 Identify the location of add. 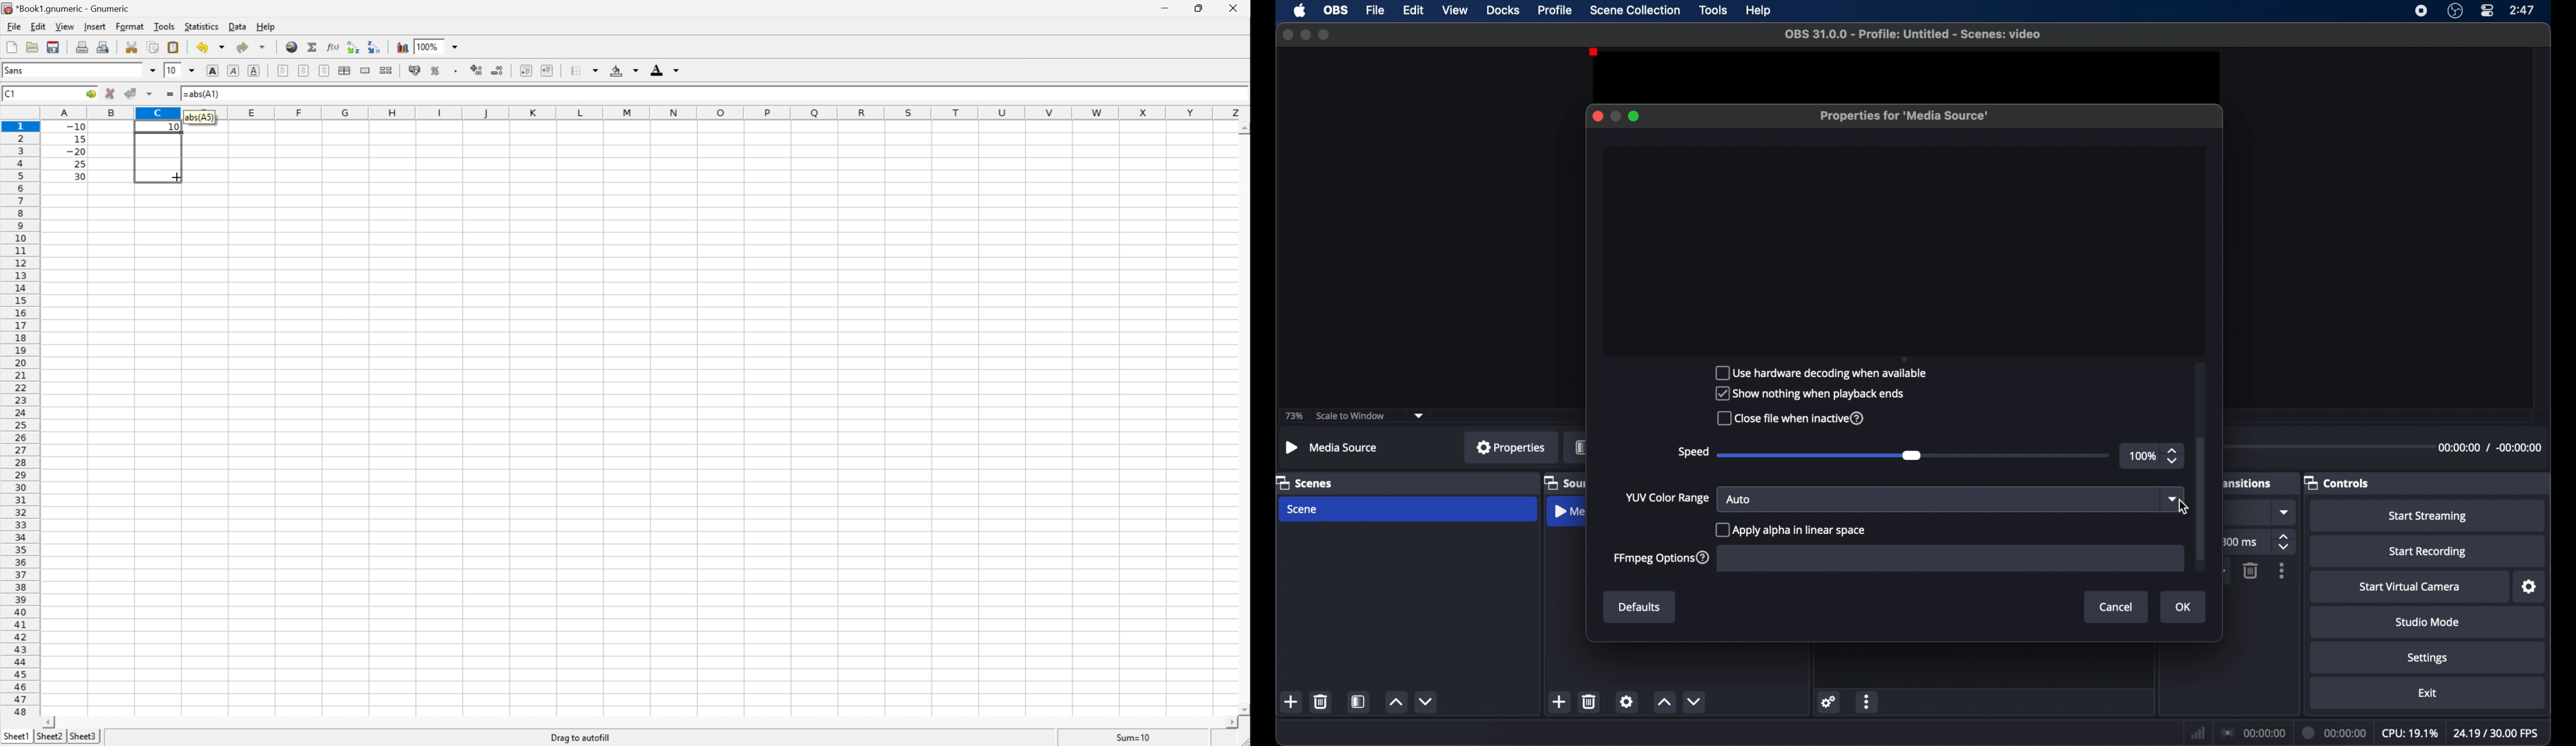
(1291, 701).